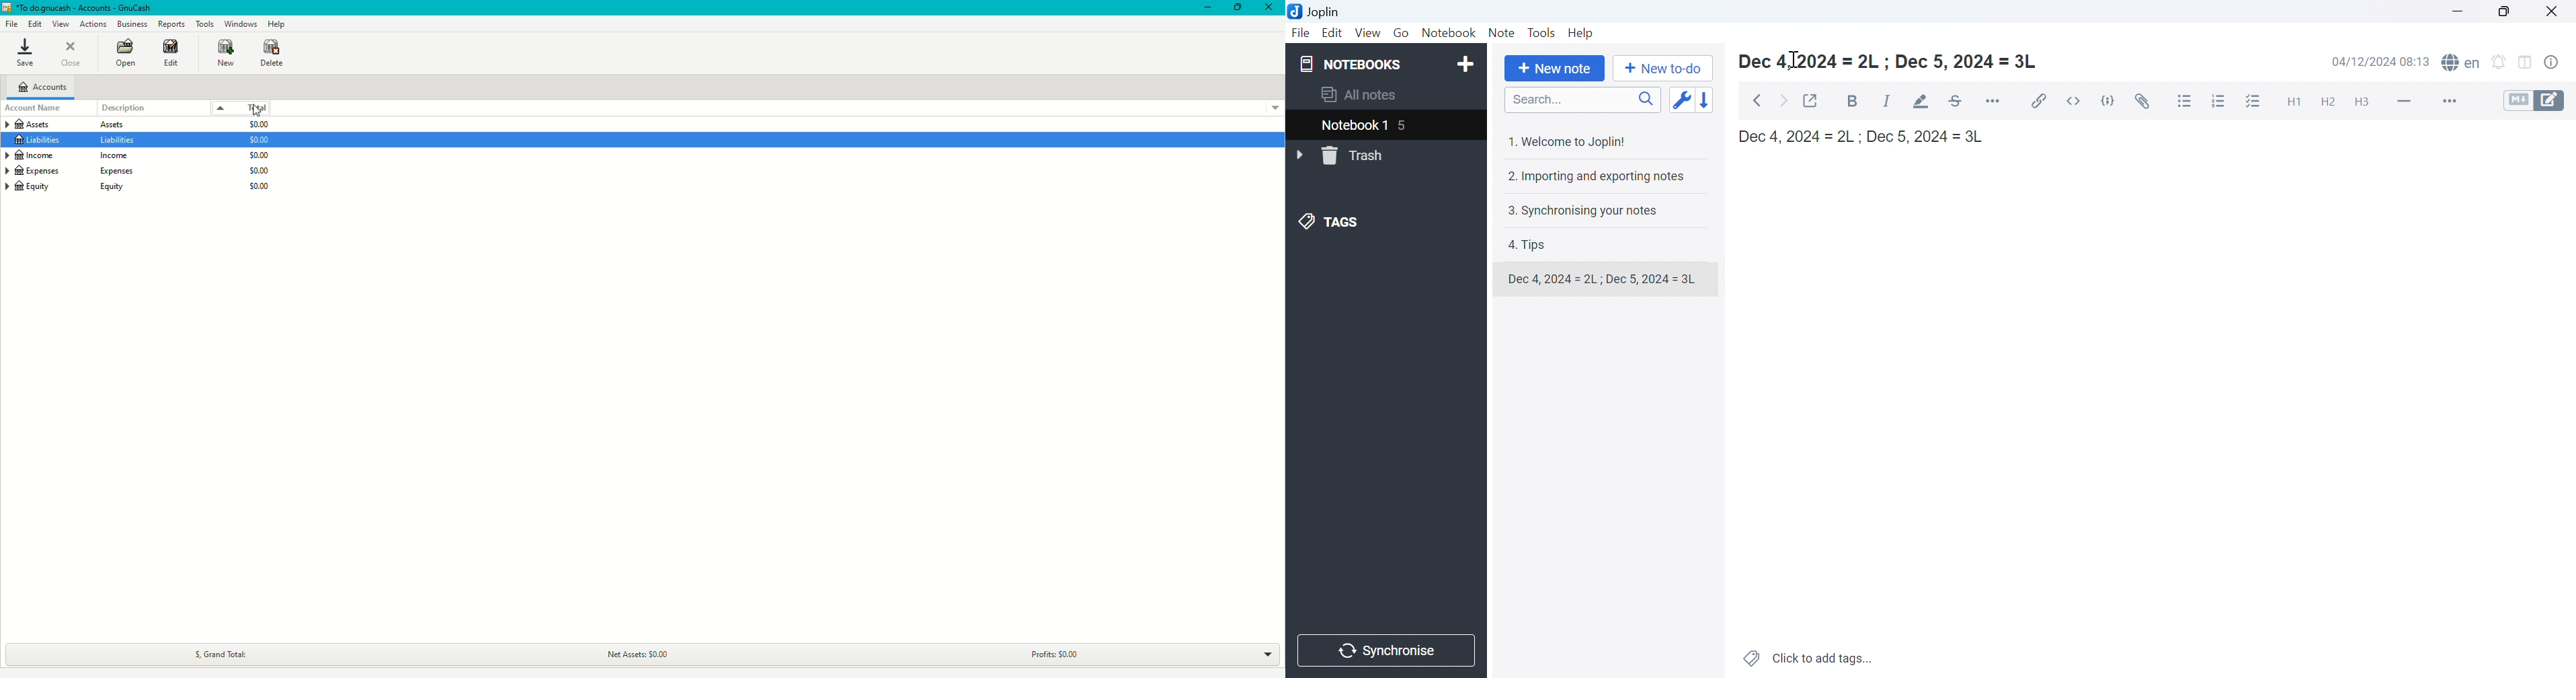 The image size is (2576, 700). Describe the element at coordinates (1783, 100) in the screenshot. I see `Forward` at that location.